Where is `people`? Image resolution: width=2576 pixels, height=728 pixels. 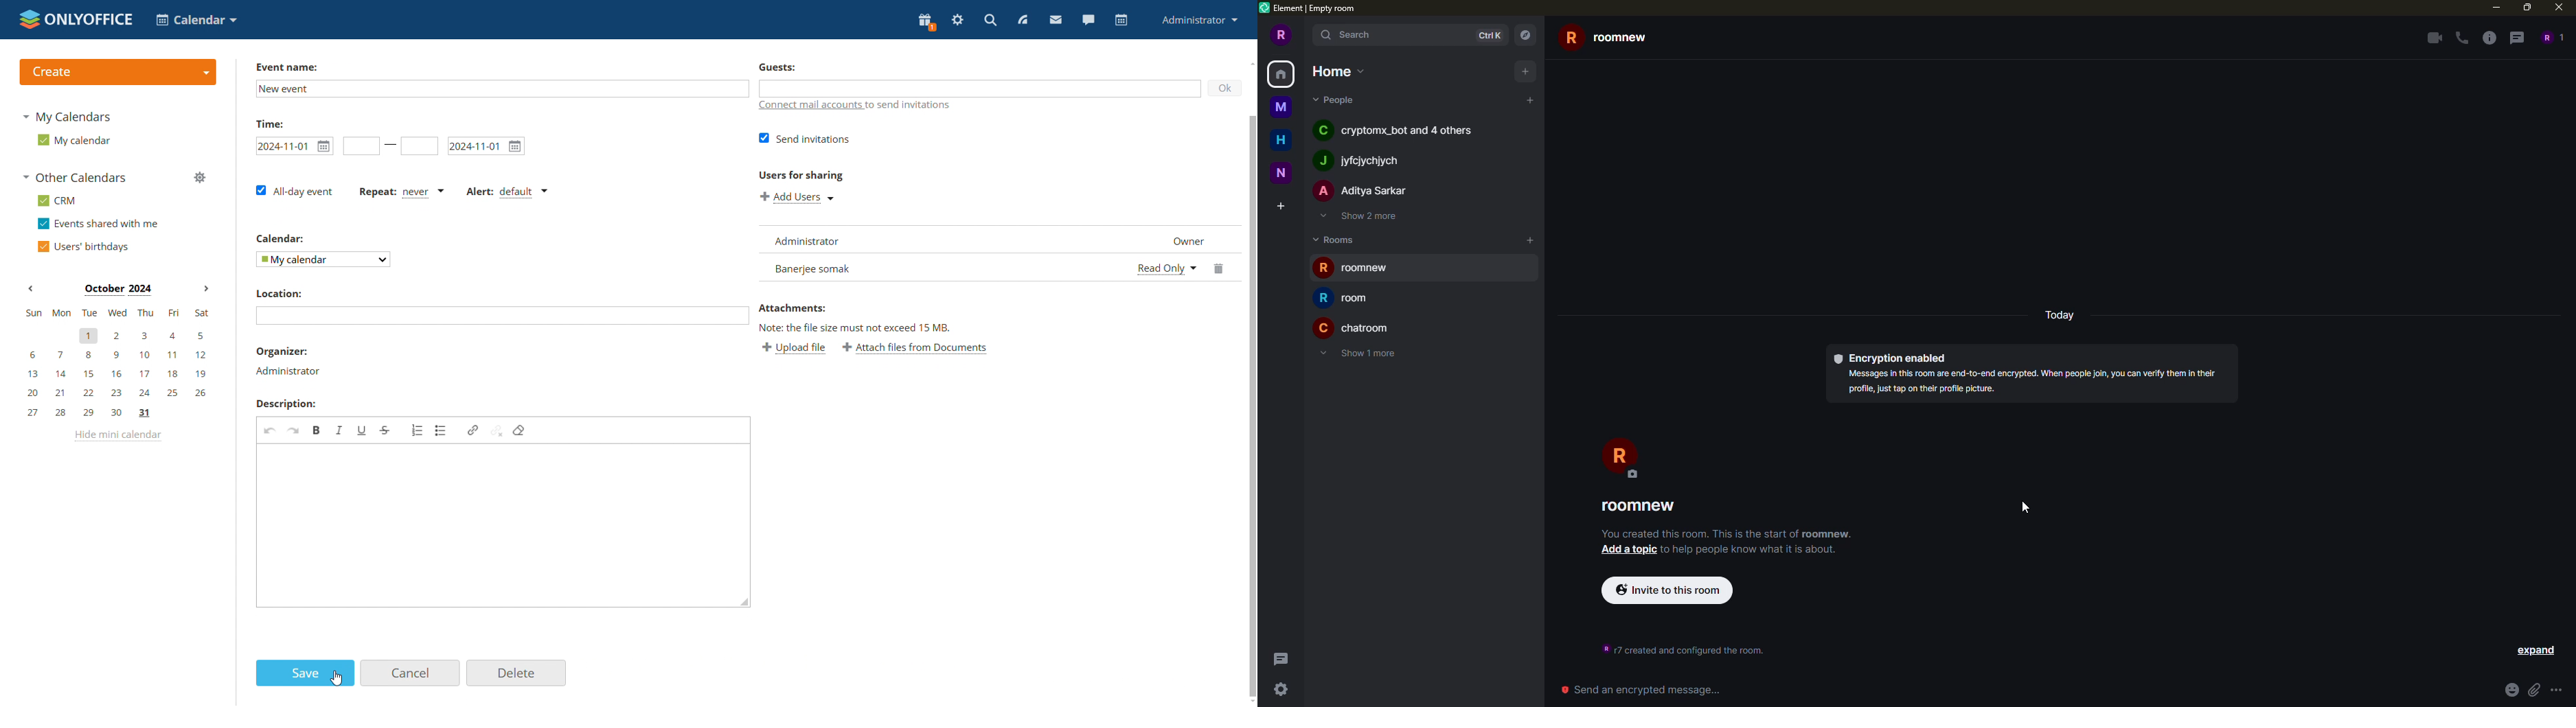 people is located at coordinates (1365, 159).